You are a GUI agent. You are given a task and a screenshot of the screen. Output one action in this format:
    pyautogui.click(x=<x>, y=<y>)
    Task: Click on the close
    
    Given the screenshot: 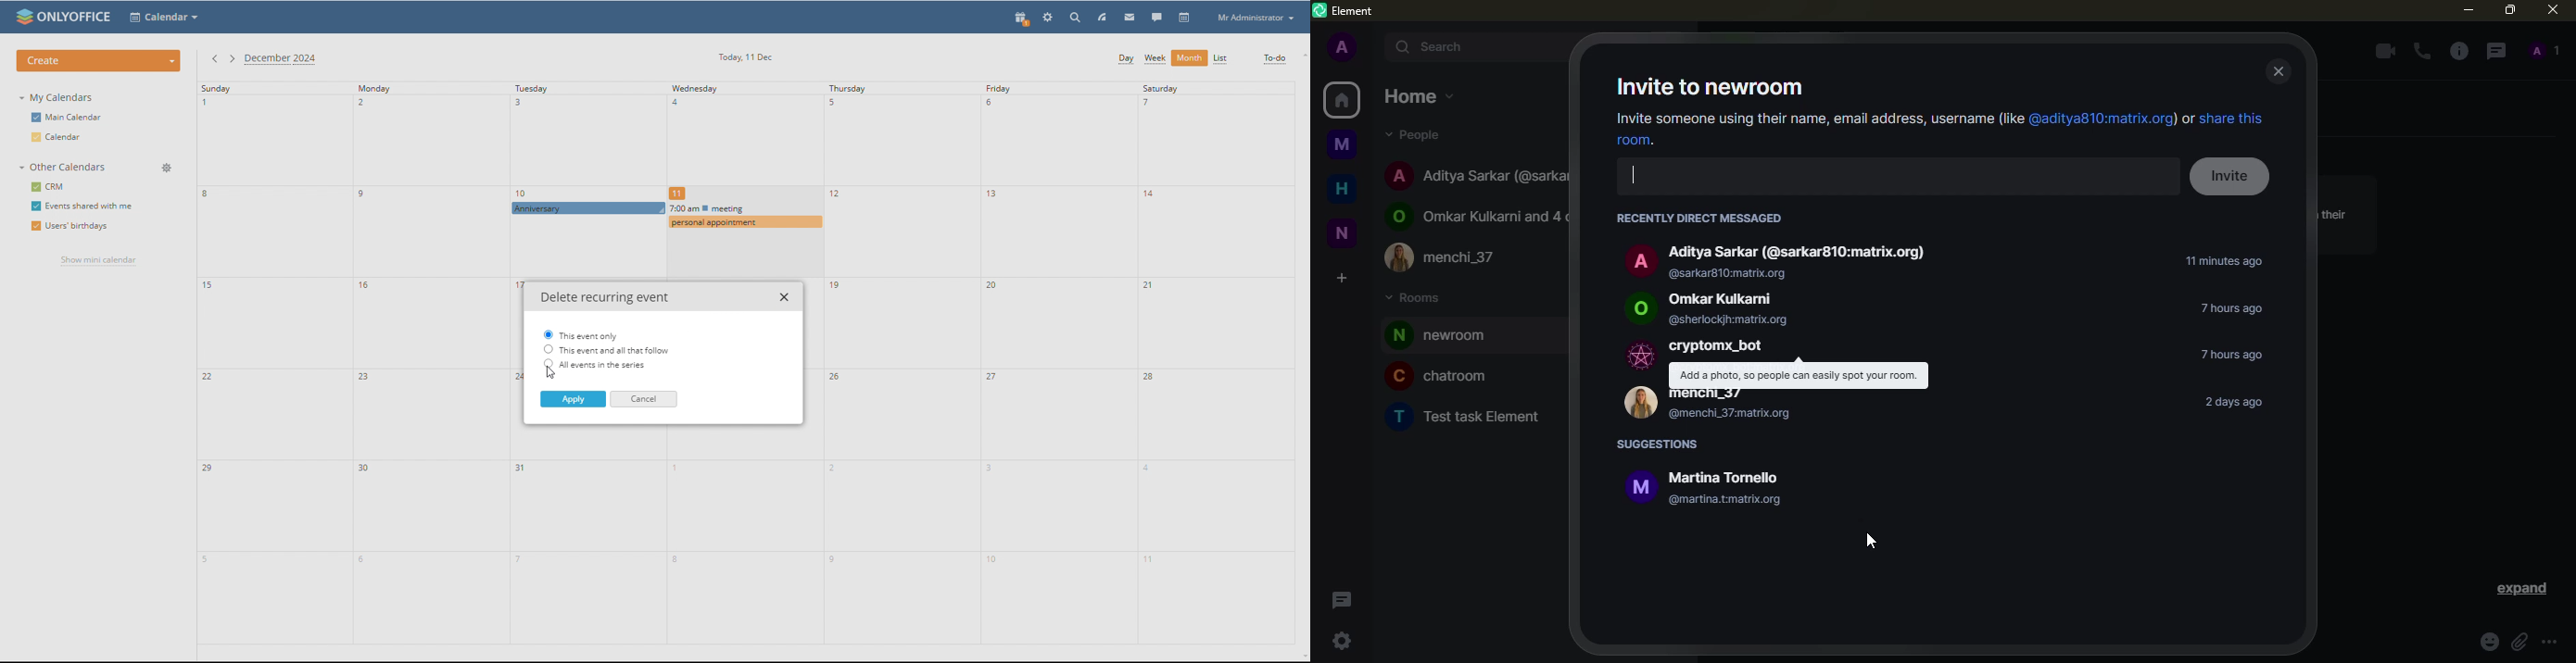 What is the action you would take?
    pyautogui.click(x=2552, y=12)
    